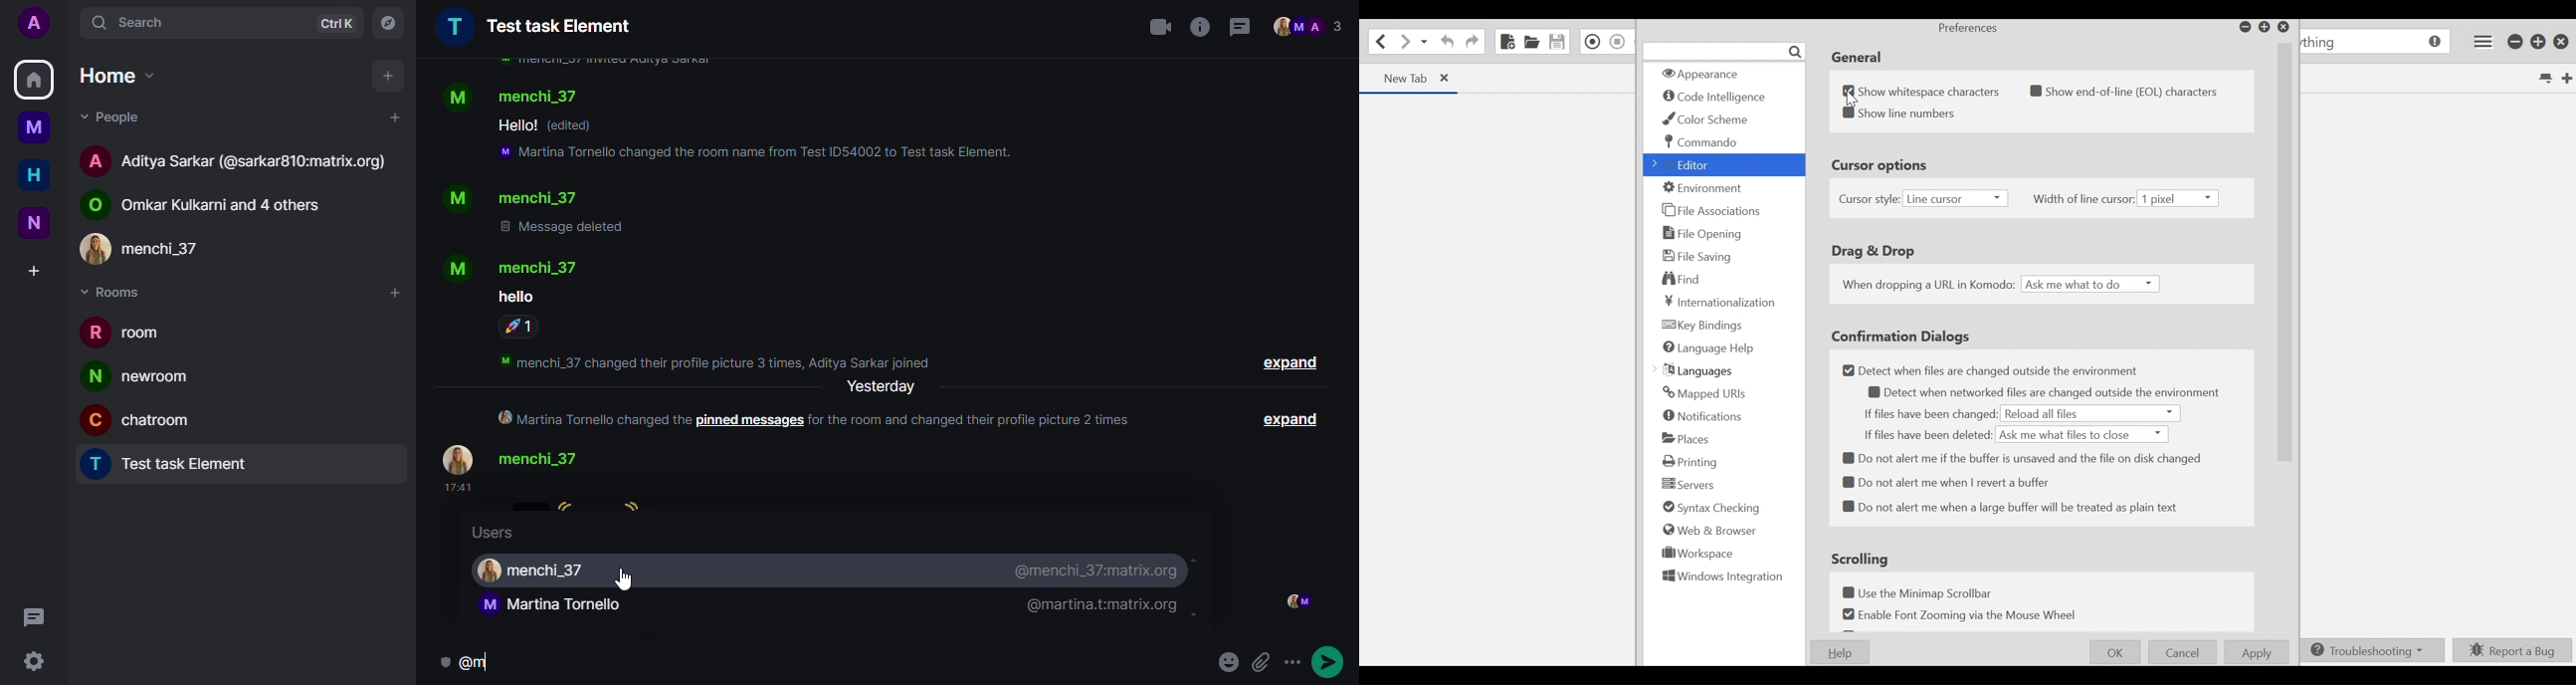 The height and width of the screenshot is (700, 2576). I want to click on Undo last action, so click(1448, 42).